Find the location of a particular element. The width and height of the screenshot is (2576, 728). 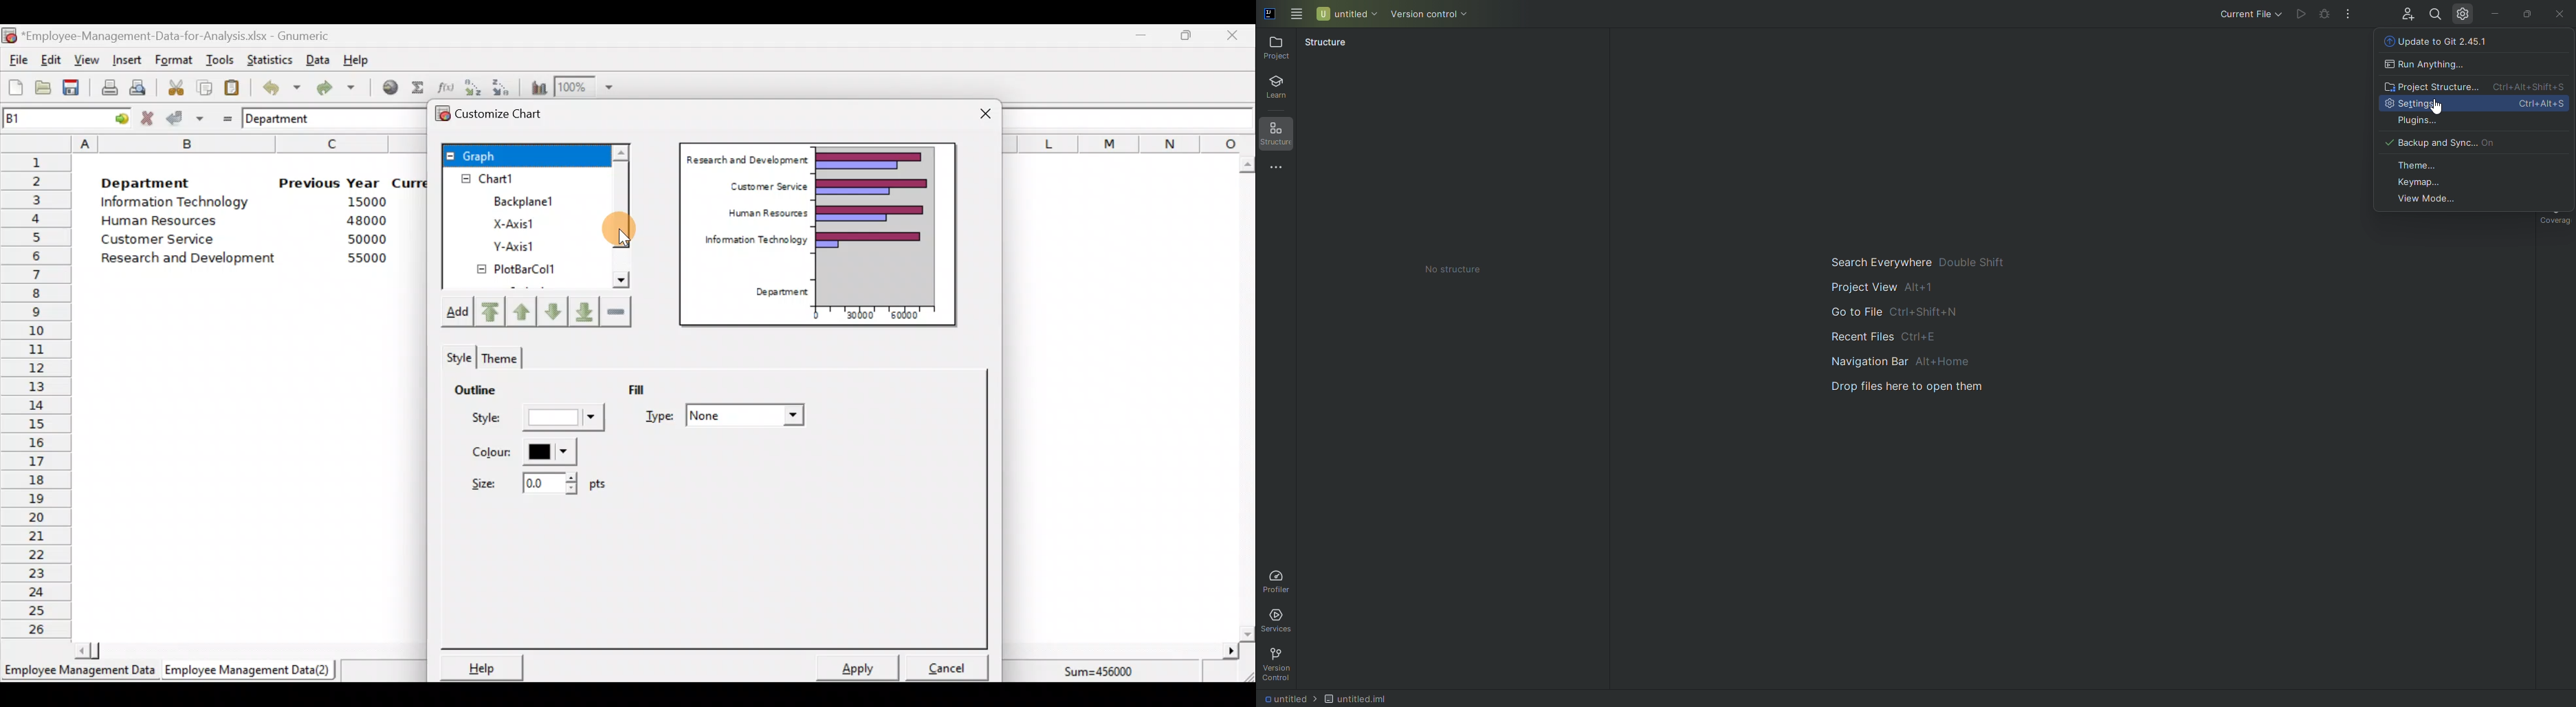

Customize chart is located at coordinates (508, 116).